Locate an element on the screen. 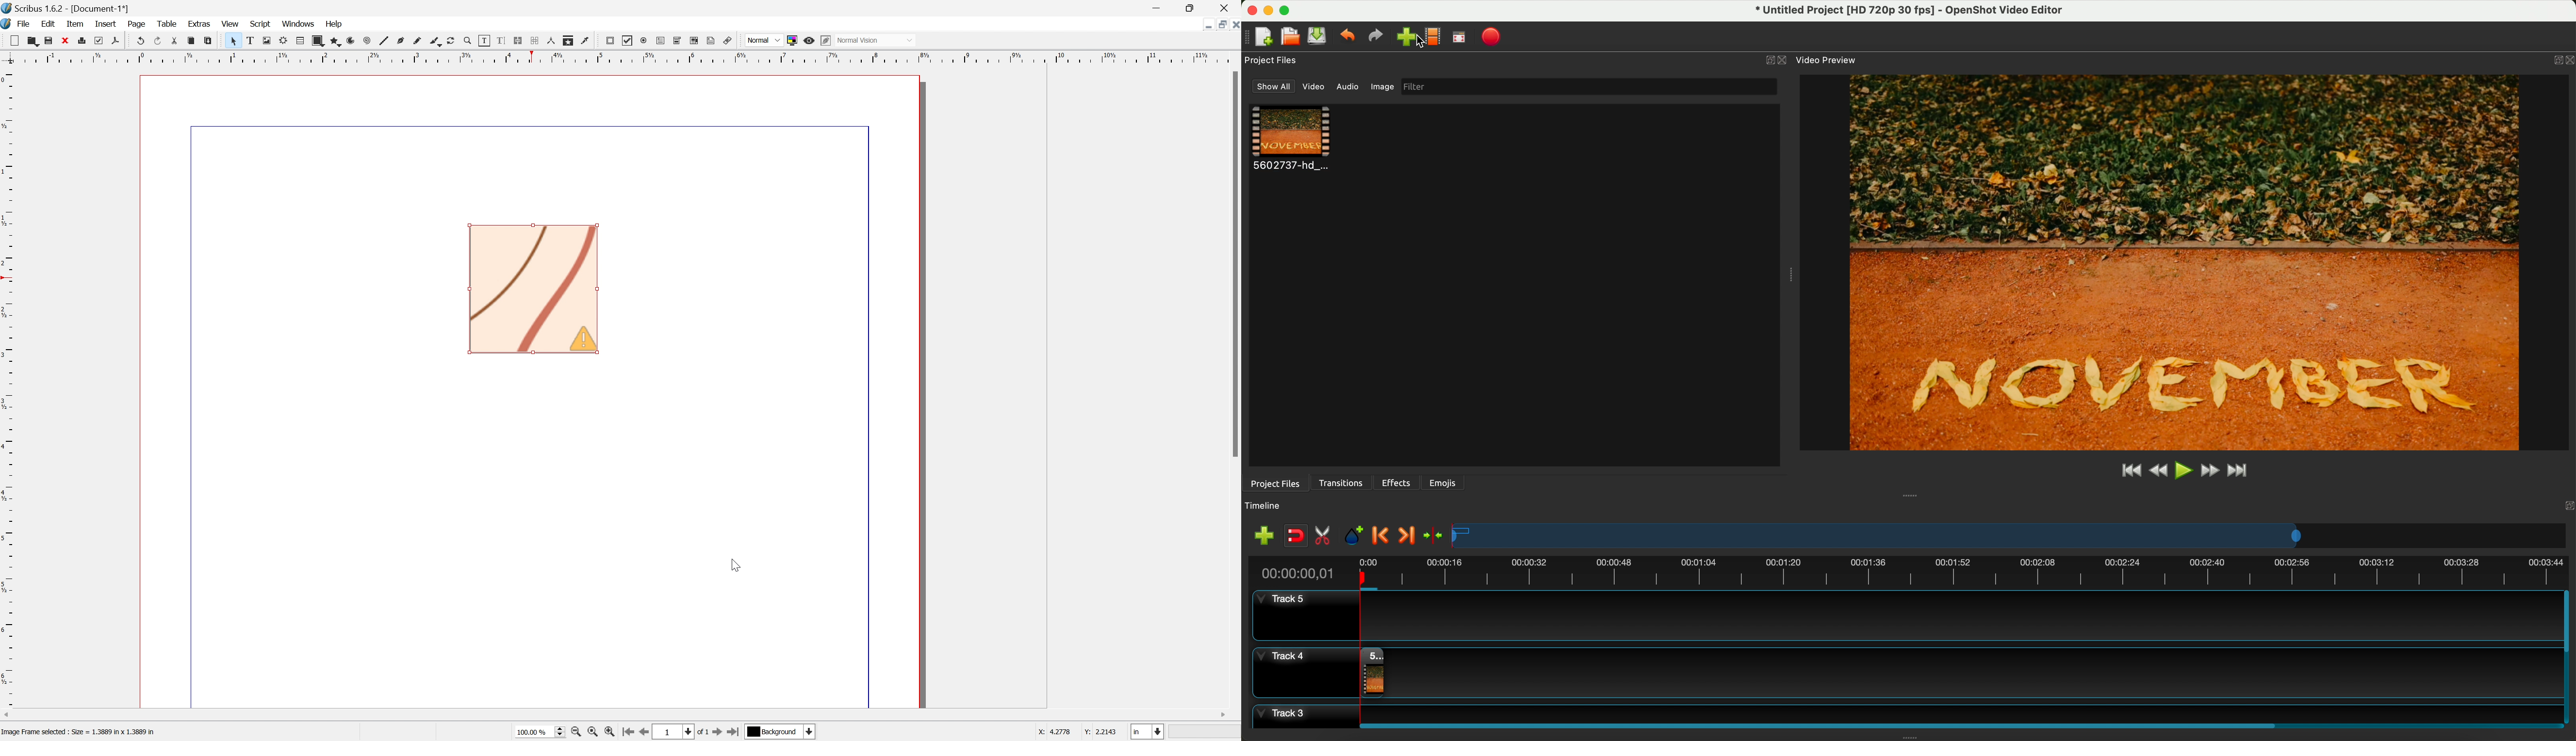 The image size is (2576, 756). Table is located at coordinates (300, 40).